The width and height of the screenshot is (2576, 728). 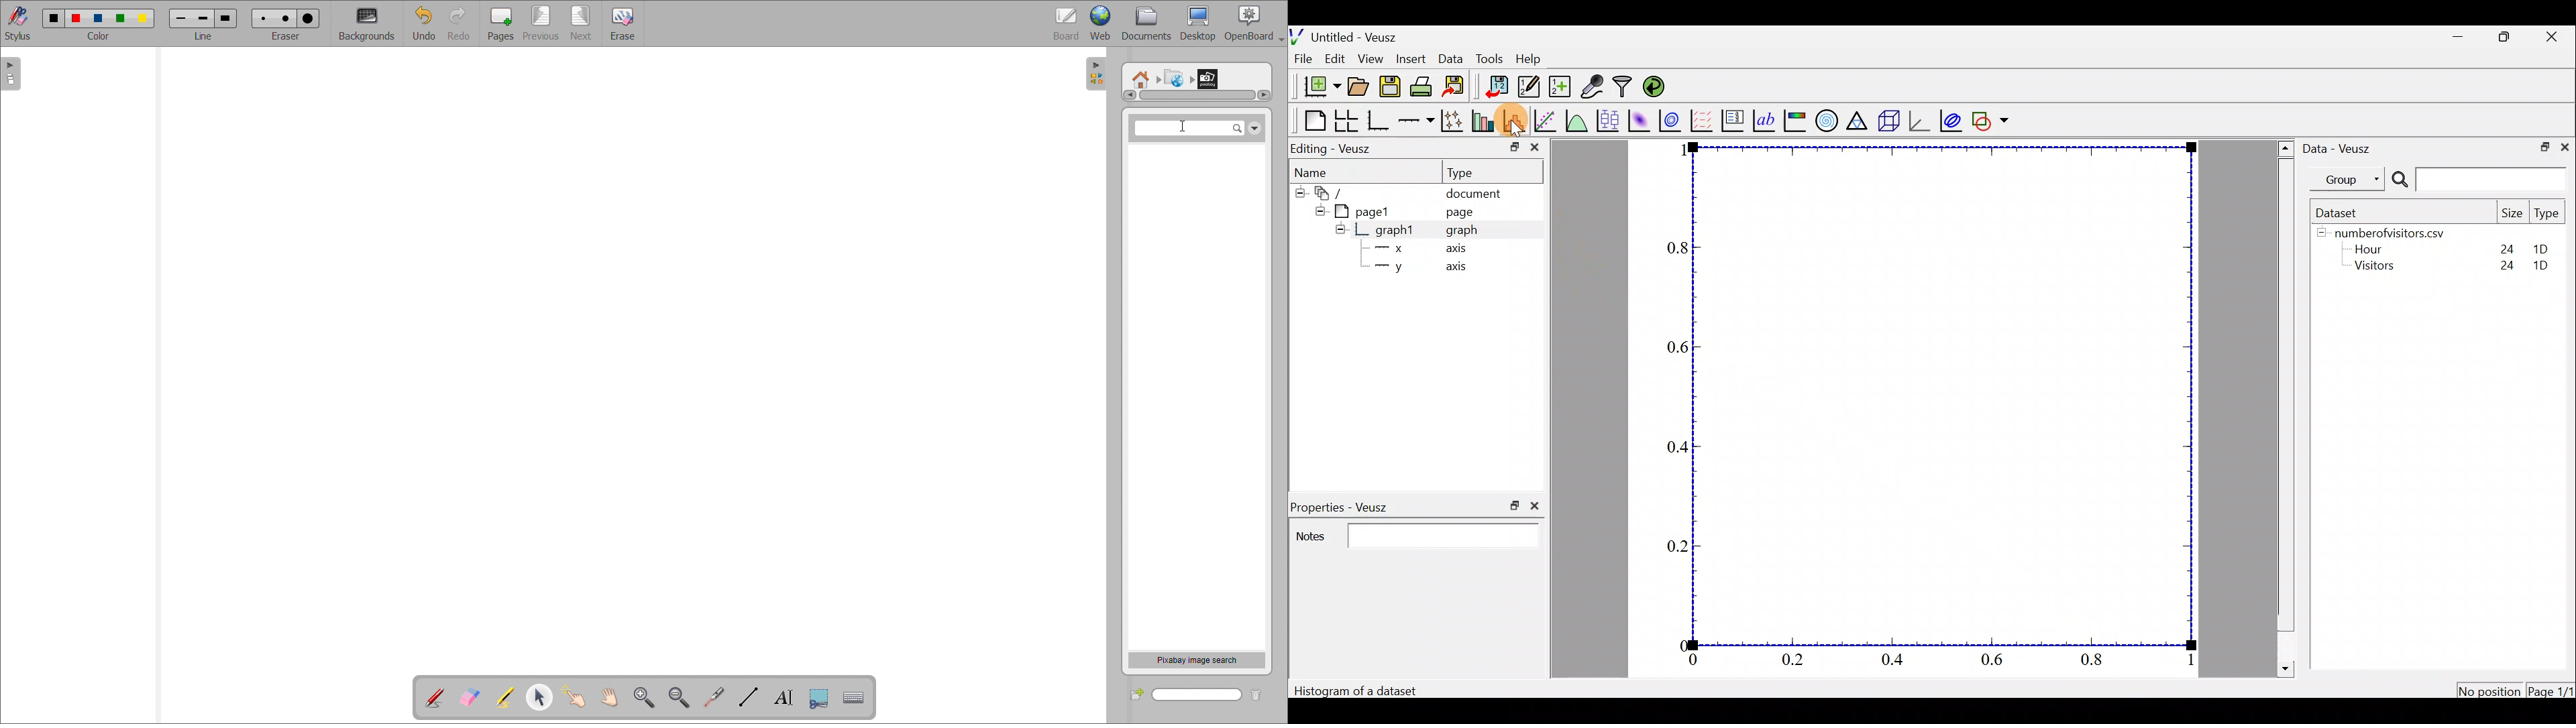 I want to click on 24, so click(x=2504, y=266).